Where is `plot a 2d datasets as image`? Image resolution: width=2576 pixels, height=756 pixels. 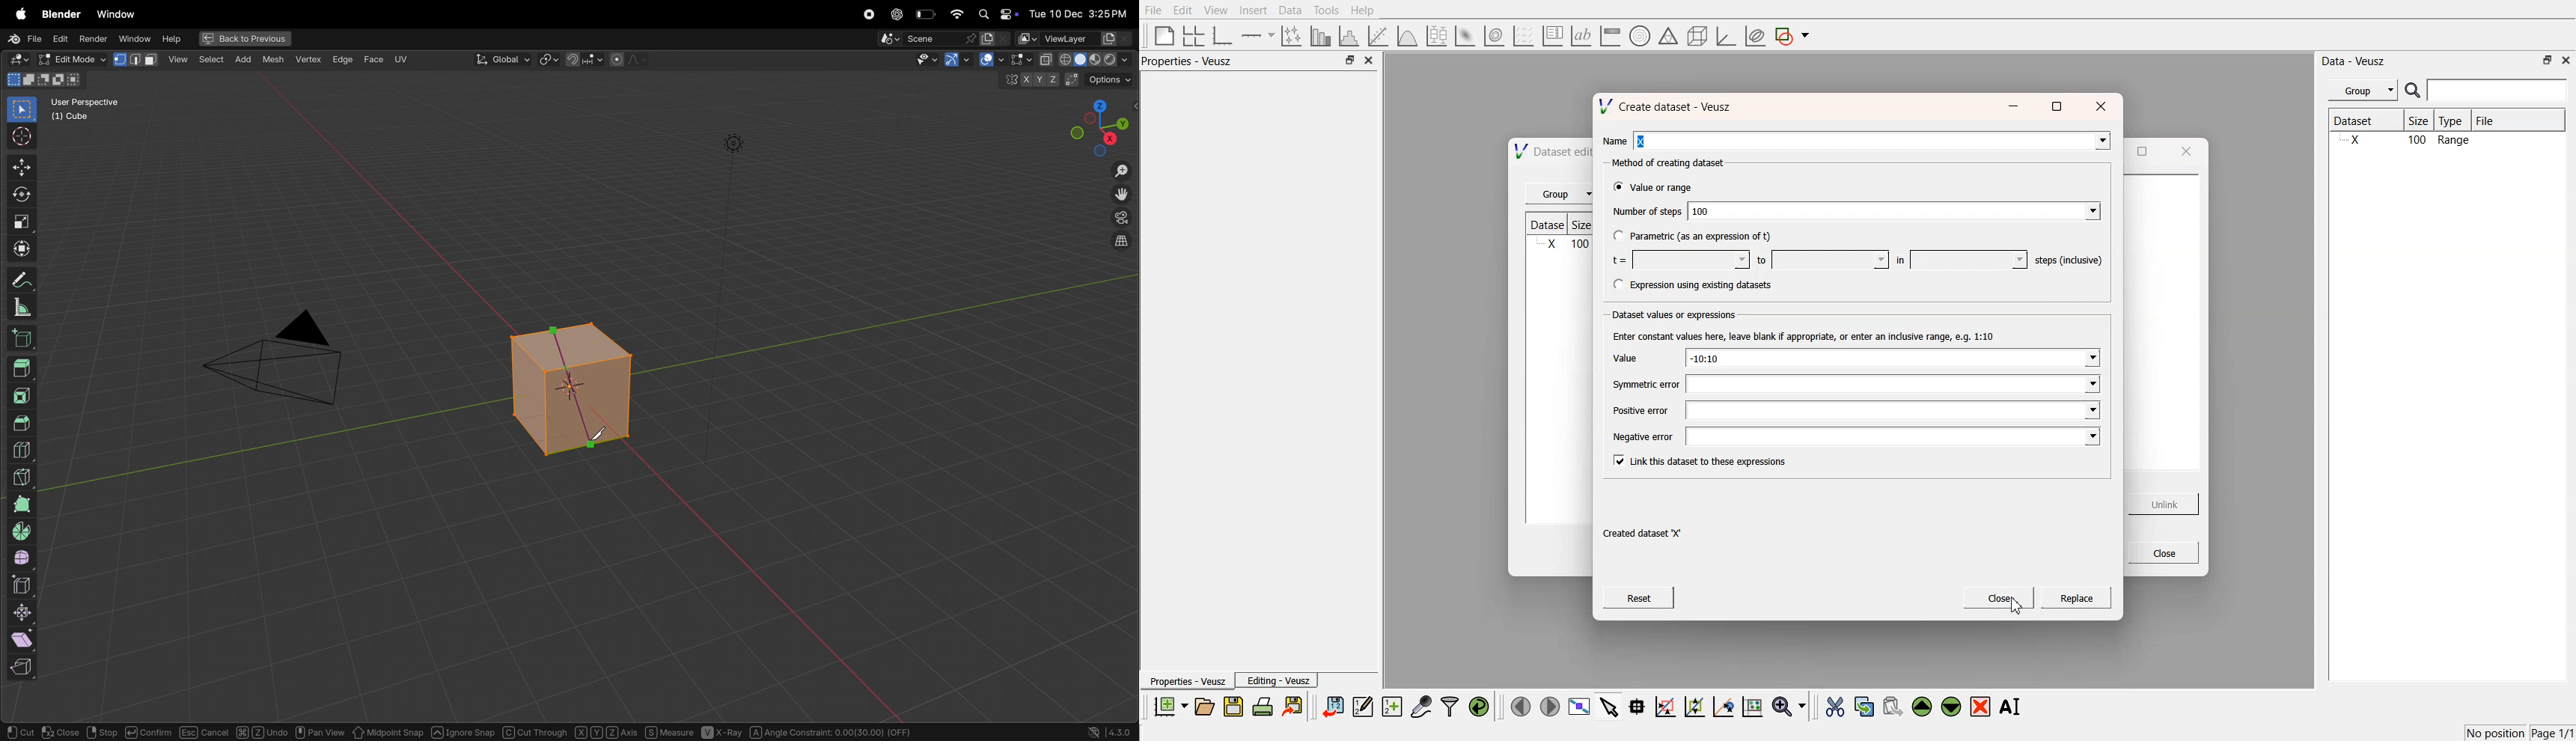
plot a 2d datasets as image is located at coordinates (1464, 35).